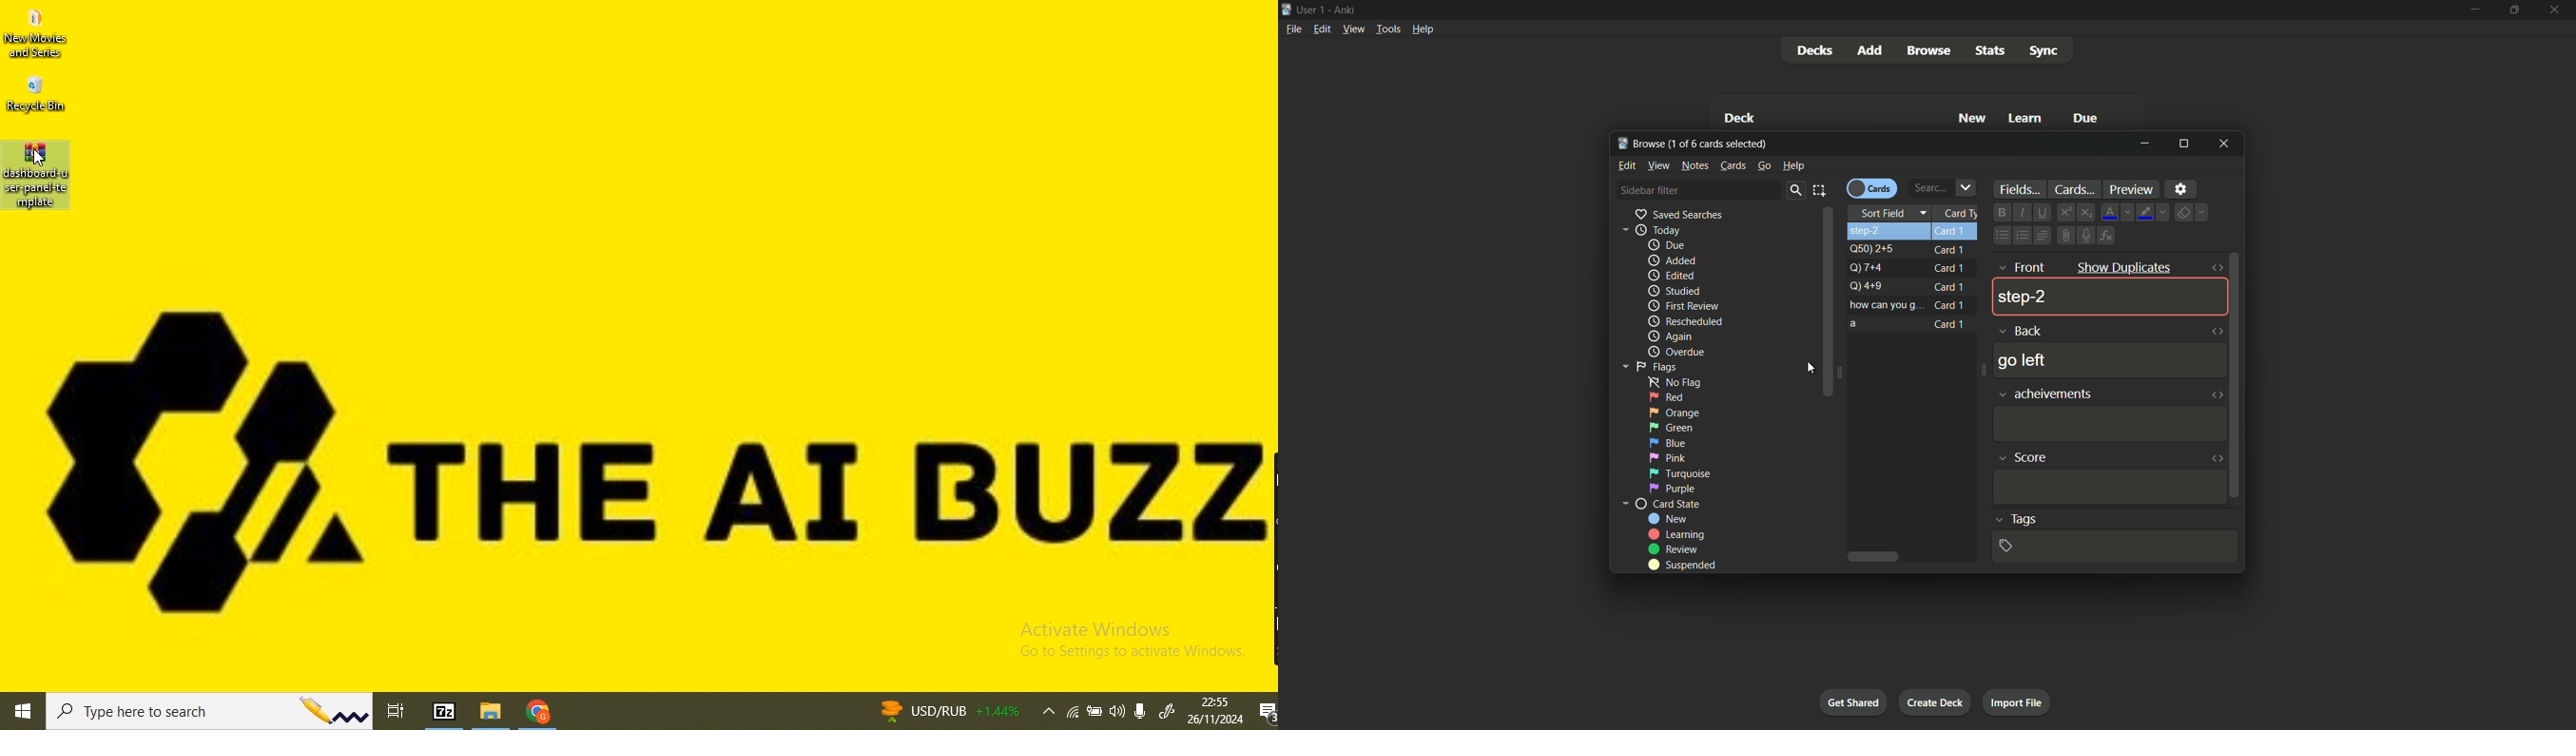  I want to click on Saved searches, so click(1678, 214).